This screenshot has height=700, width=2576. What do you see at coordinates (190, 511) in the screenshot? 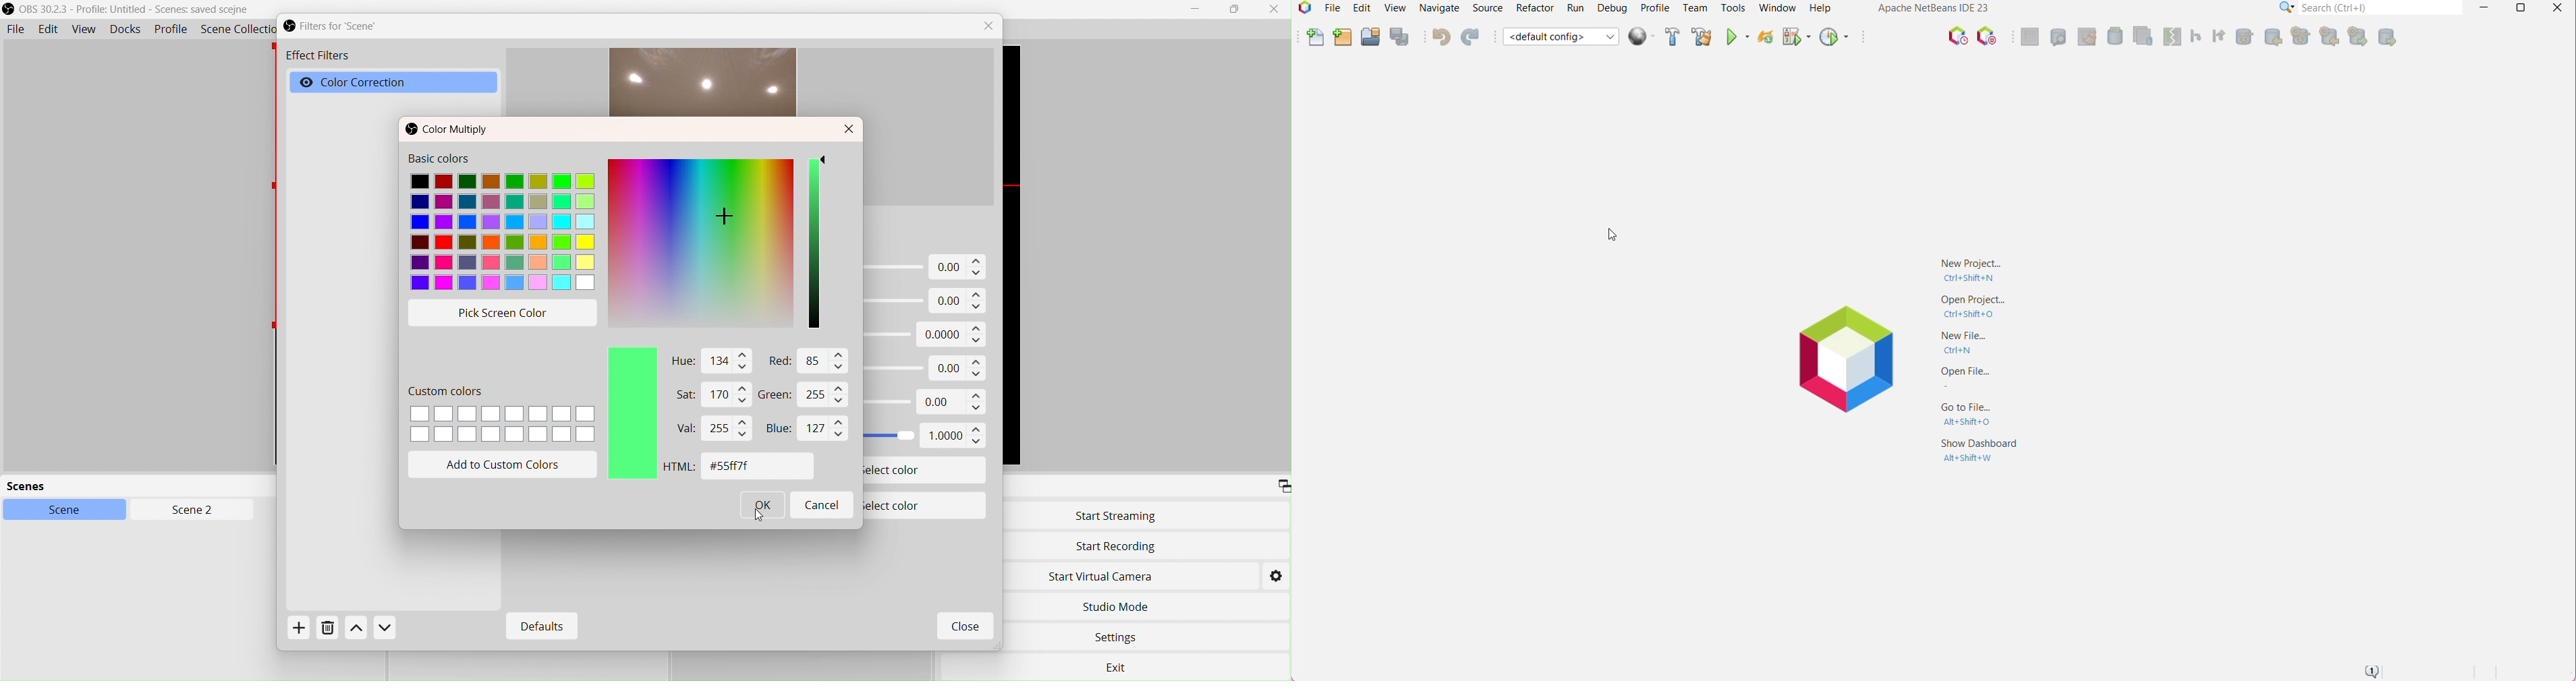
I see `Scen2` at bounding box center [190, 511].